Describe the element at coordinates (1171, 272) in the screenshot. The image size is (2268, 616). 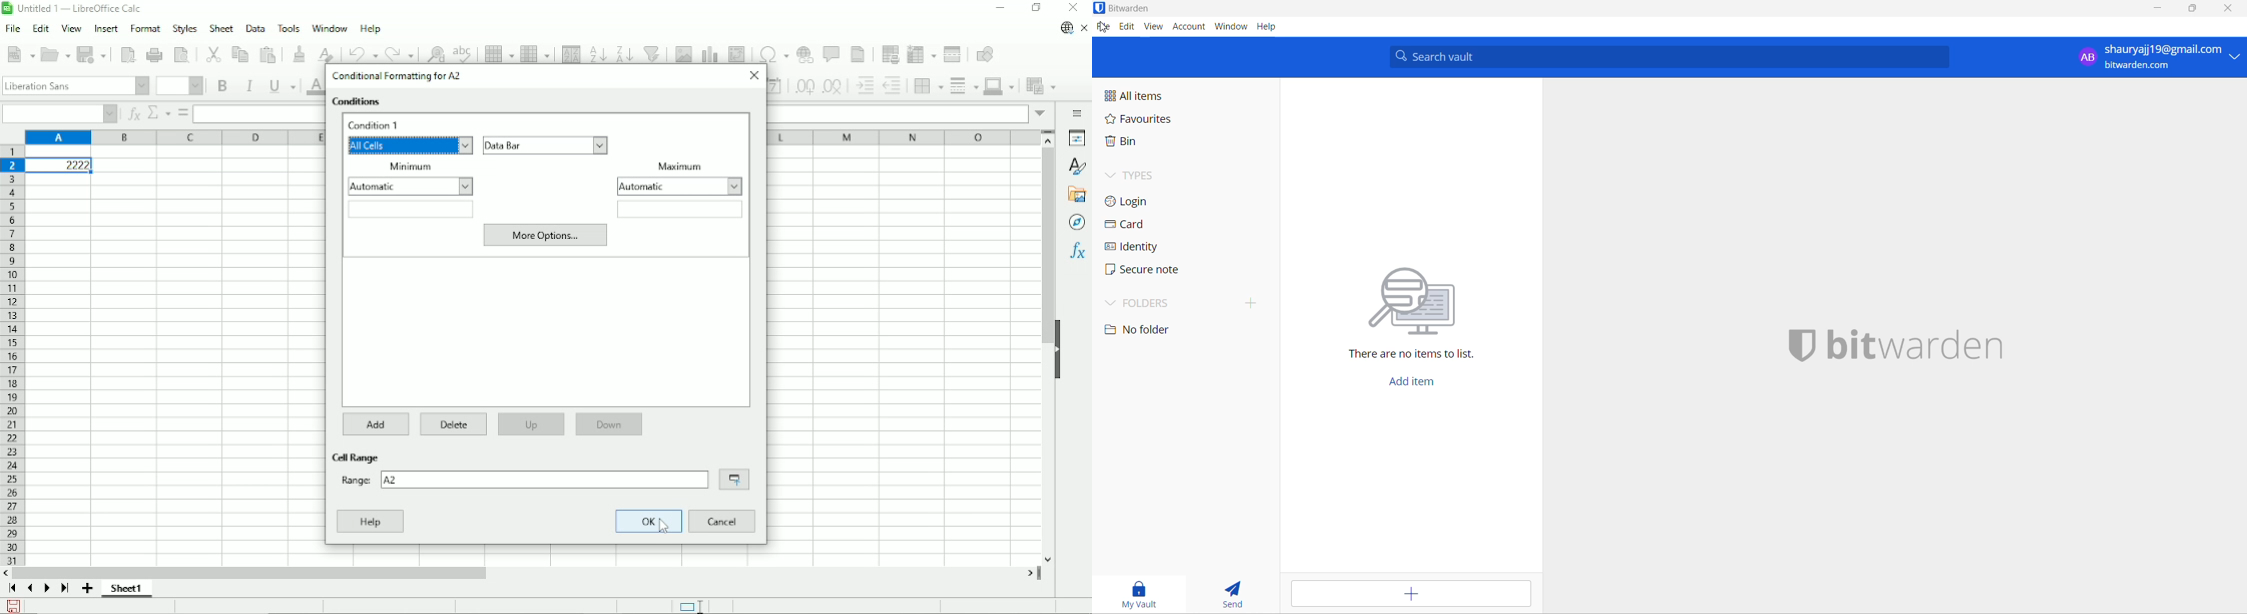
I see `secure note` at that location.